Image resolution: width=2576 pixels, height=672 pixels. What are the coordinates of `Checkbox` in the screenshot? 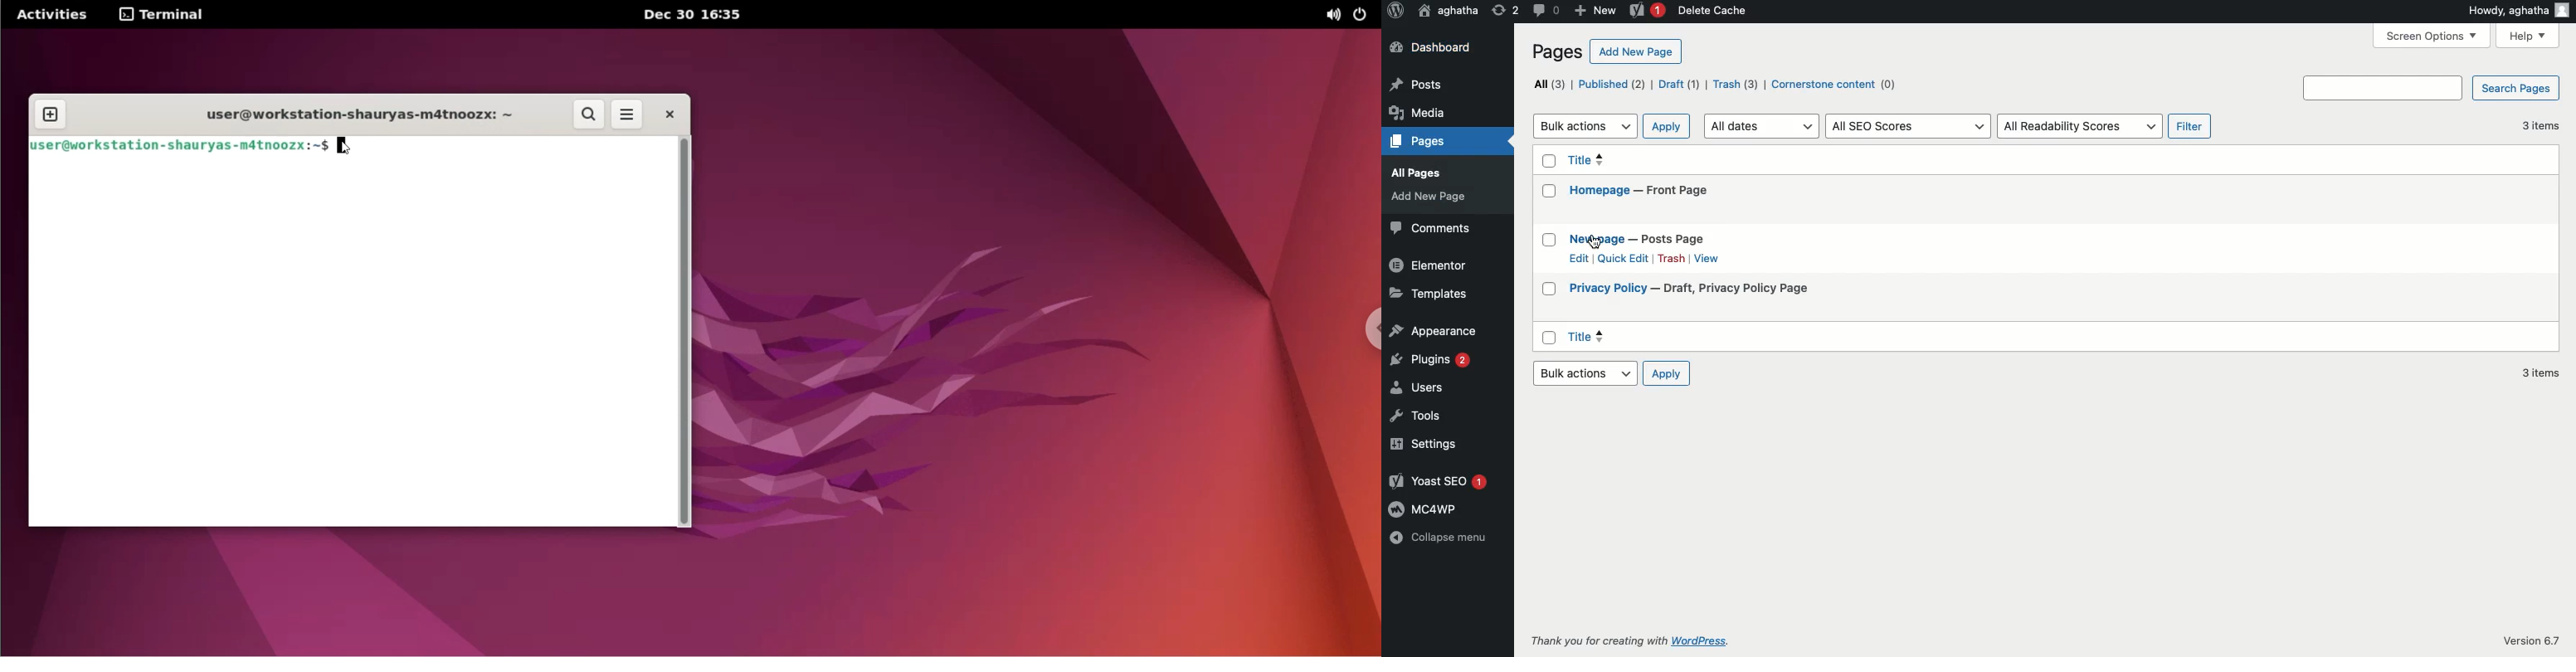 It's located at (1551, 285).